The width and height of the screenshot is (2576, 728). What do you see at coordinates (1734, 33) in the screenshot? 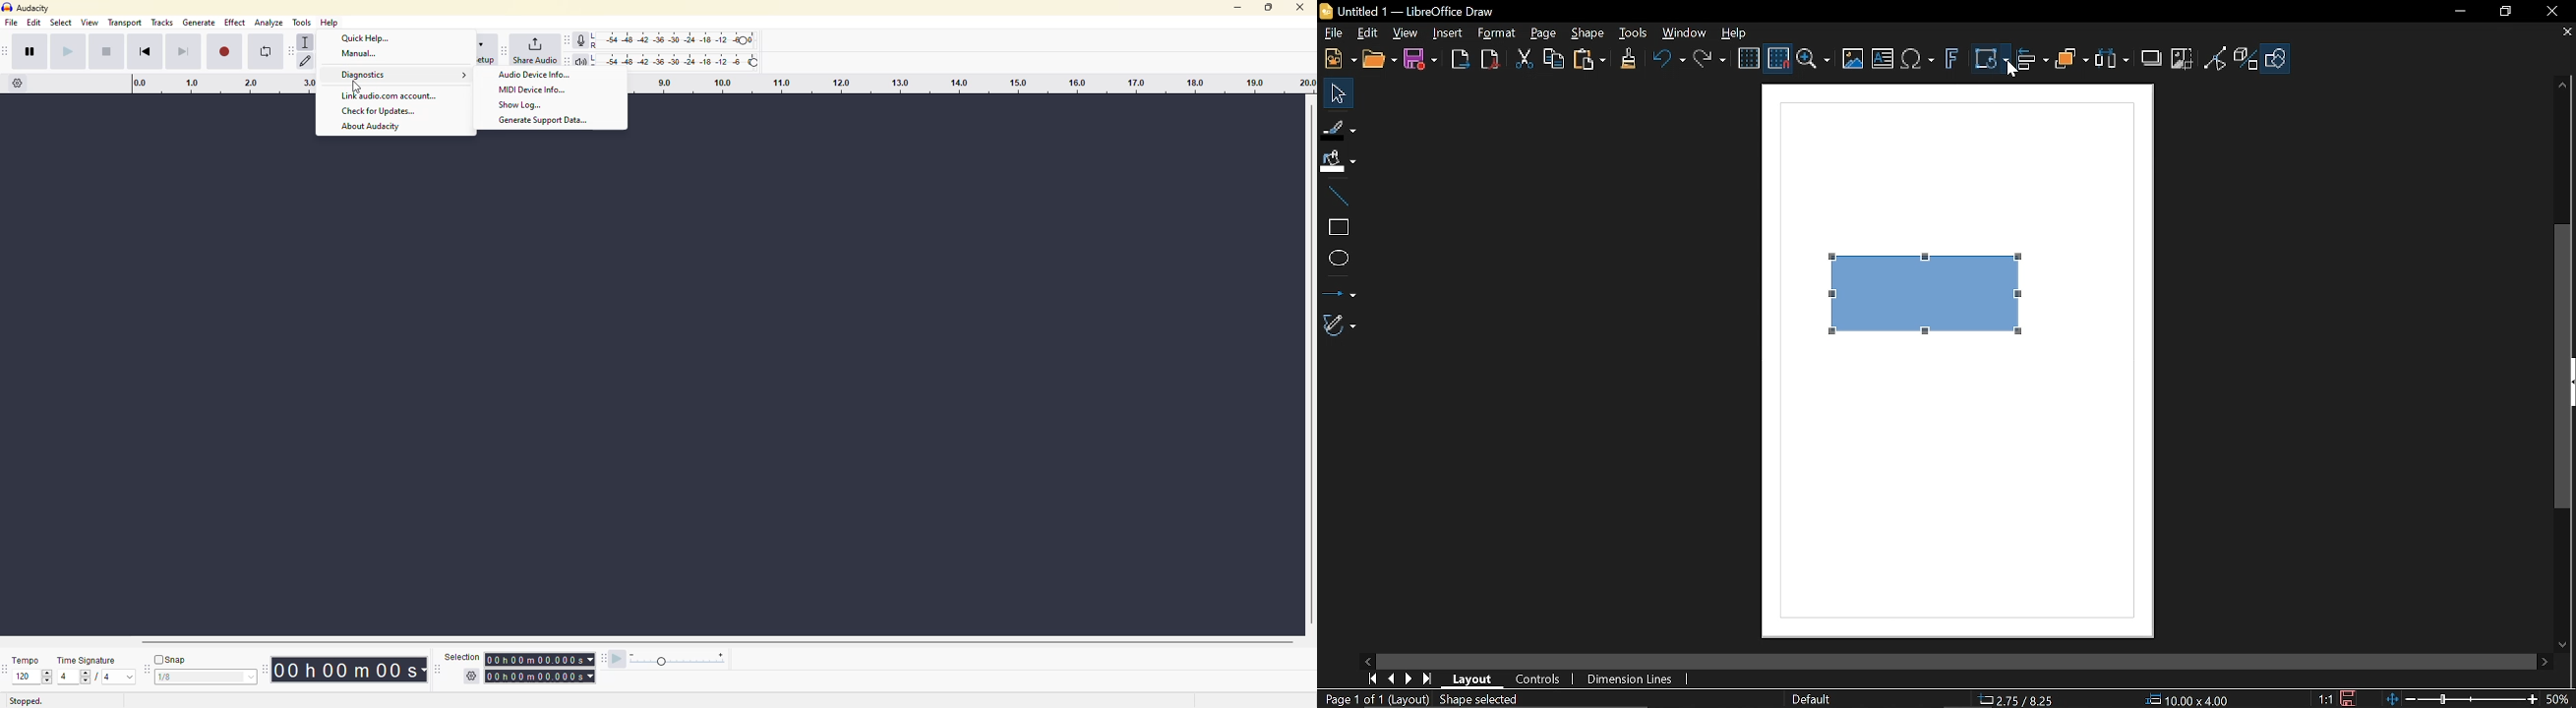
I see `Help` at bounding box center [1734, 33].